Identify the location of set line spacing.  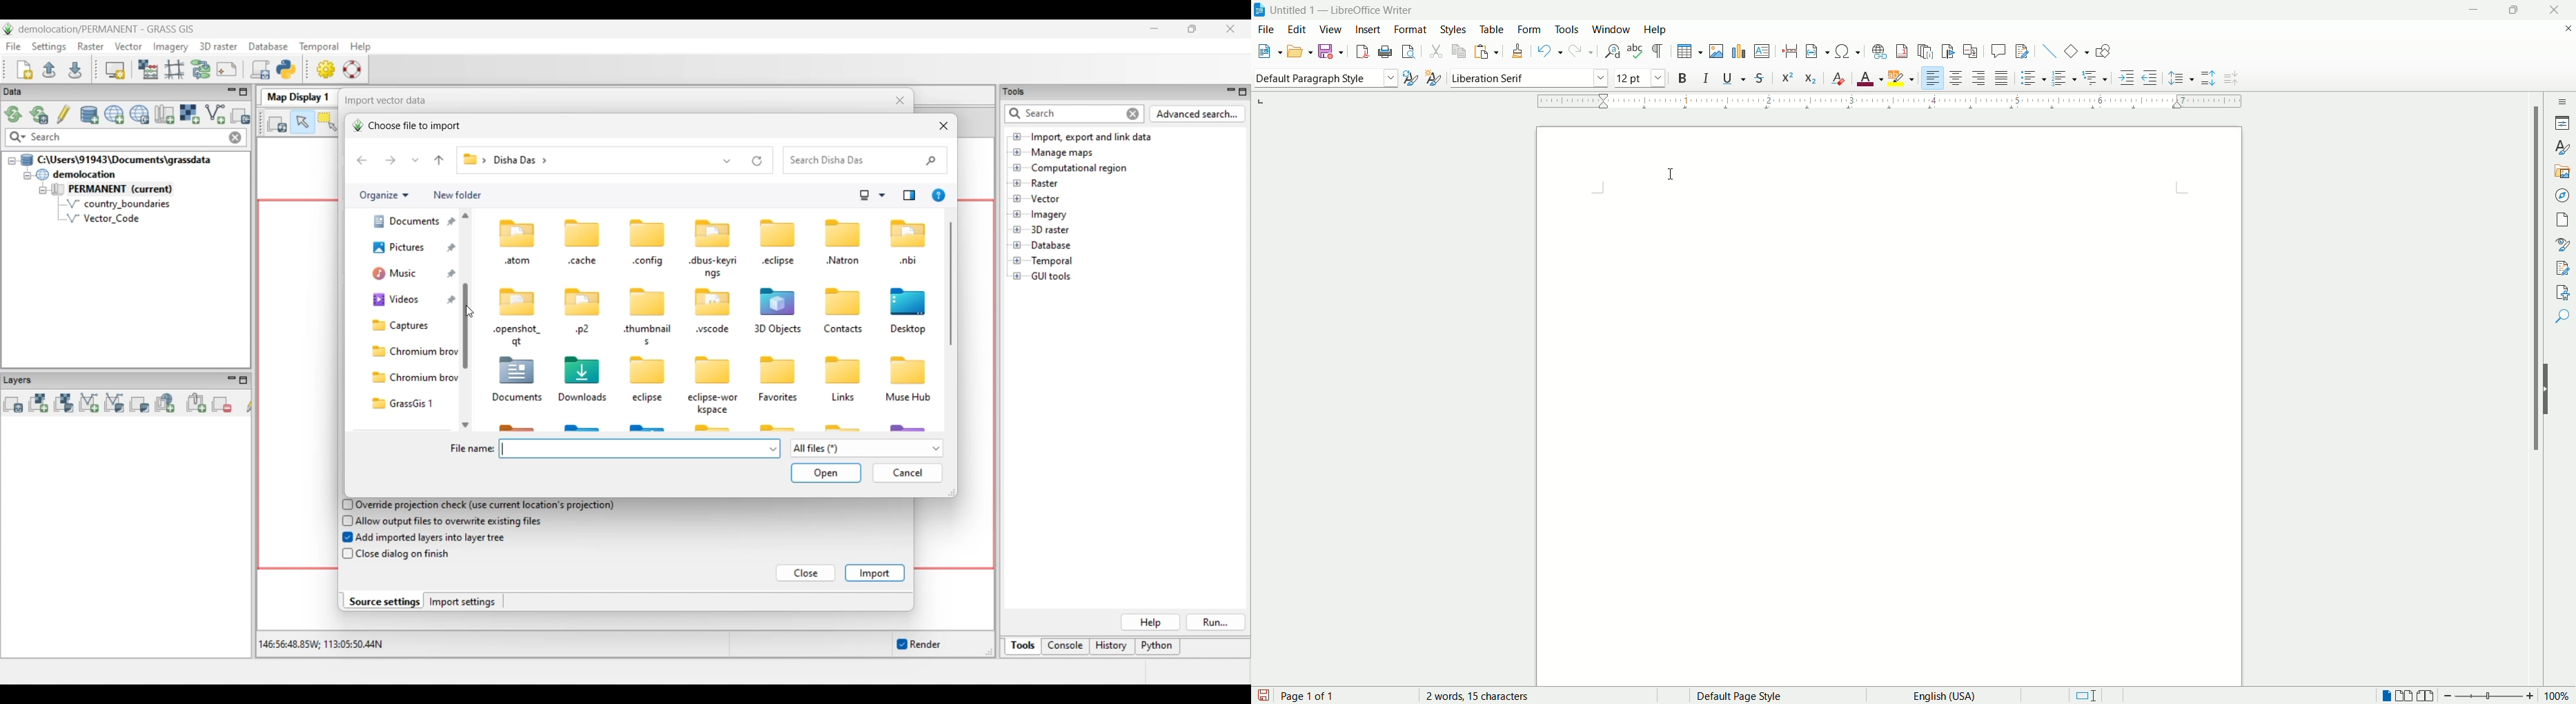
(2181, 77).